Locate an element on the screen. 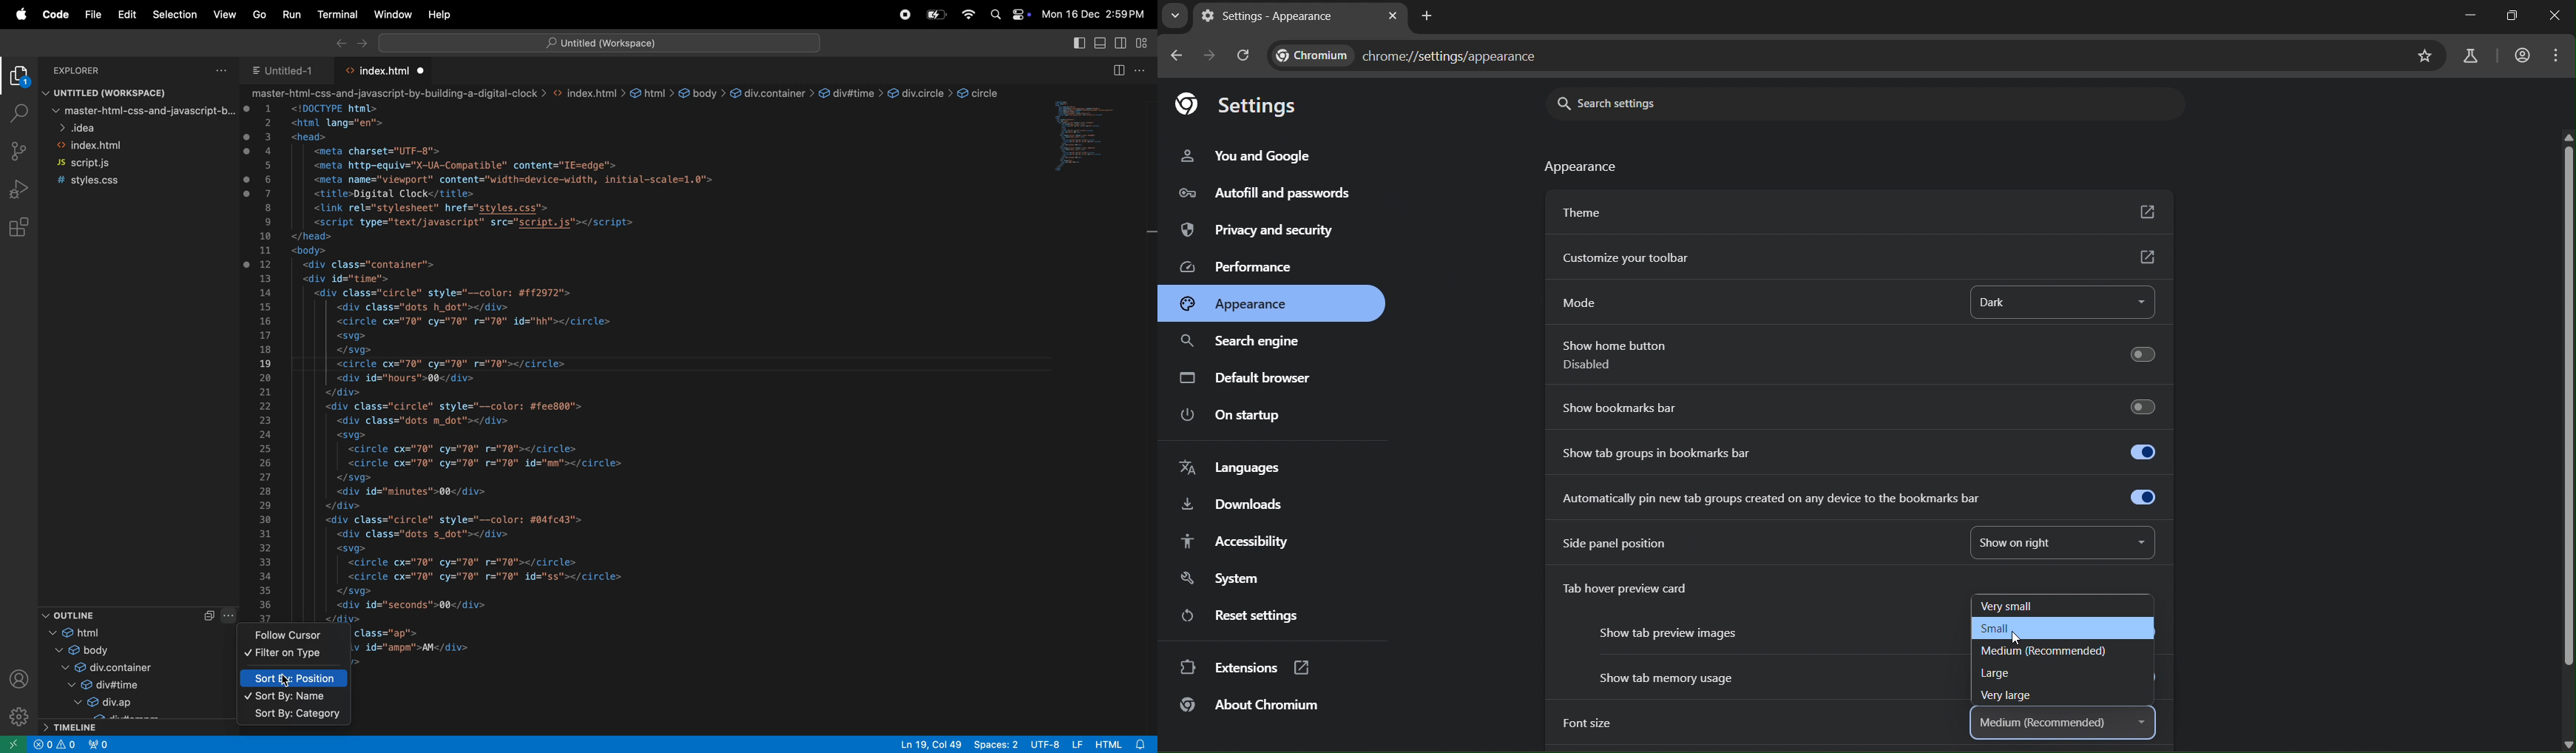 This screenshot has height=756, width=2576. Show tab memory usage is located at coordinates (1671, 679).